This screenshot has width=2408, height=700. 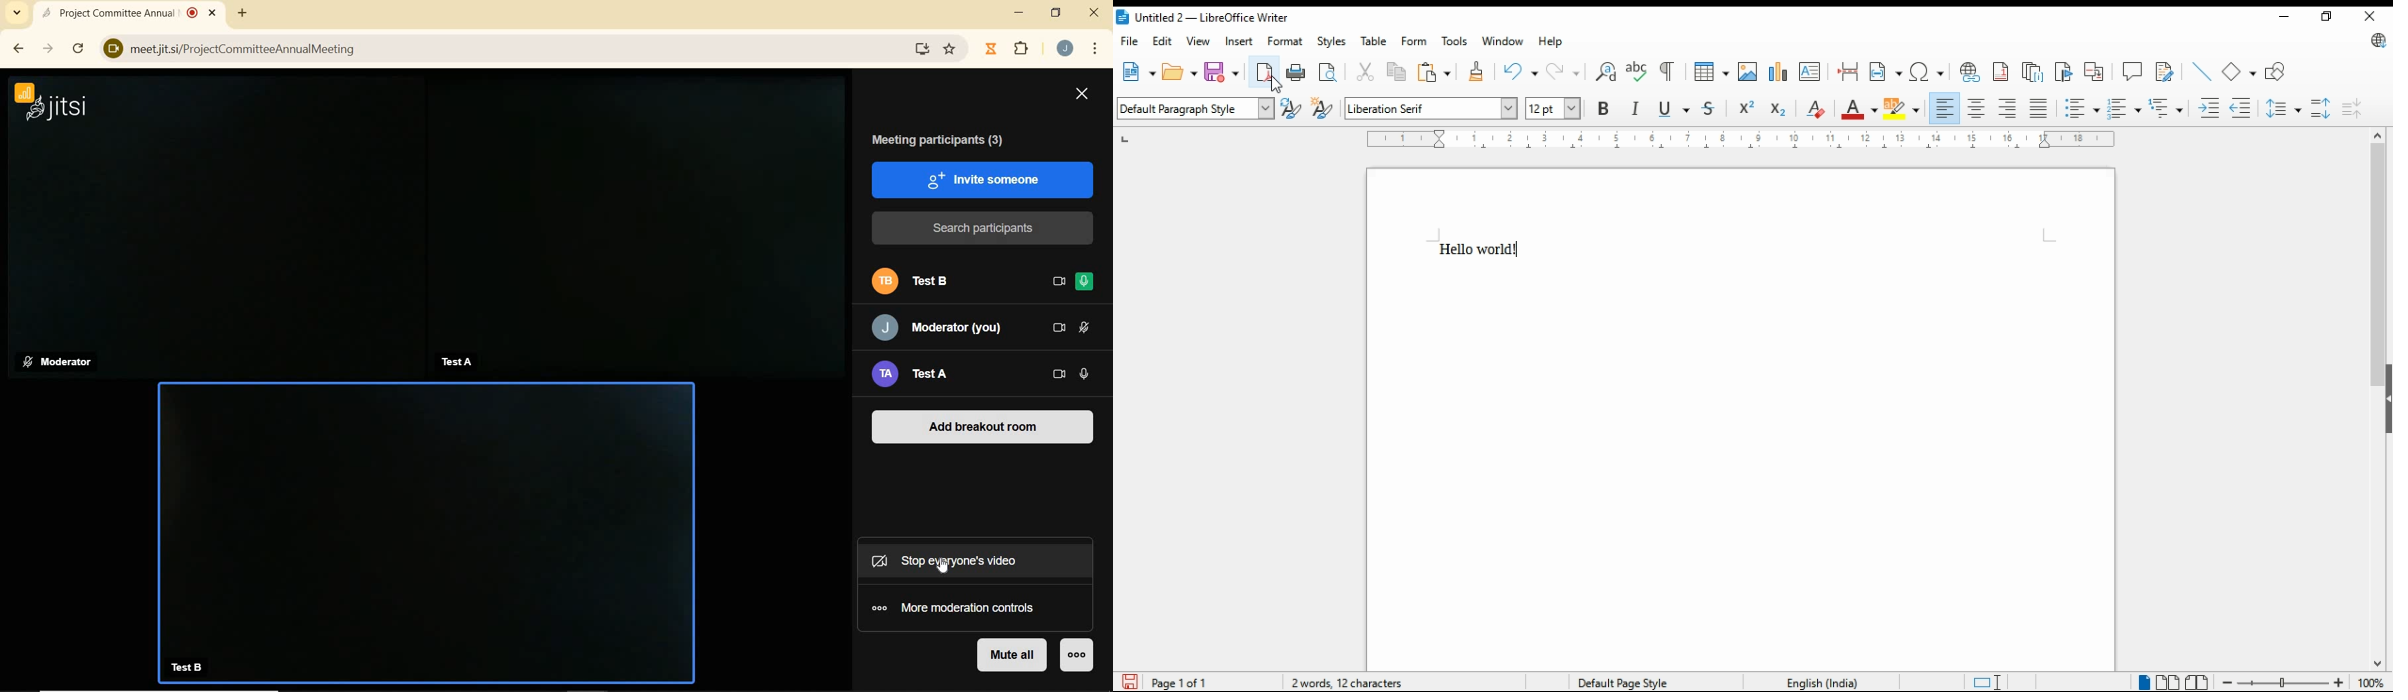 I want to click on STOP EVERYOUNE'S VIDEO, so click(x=977, y=559).